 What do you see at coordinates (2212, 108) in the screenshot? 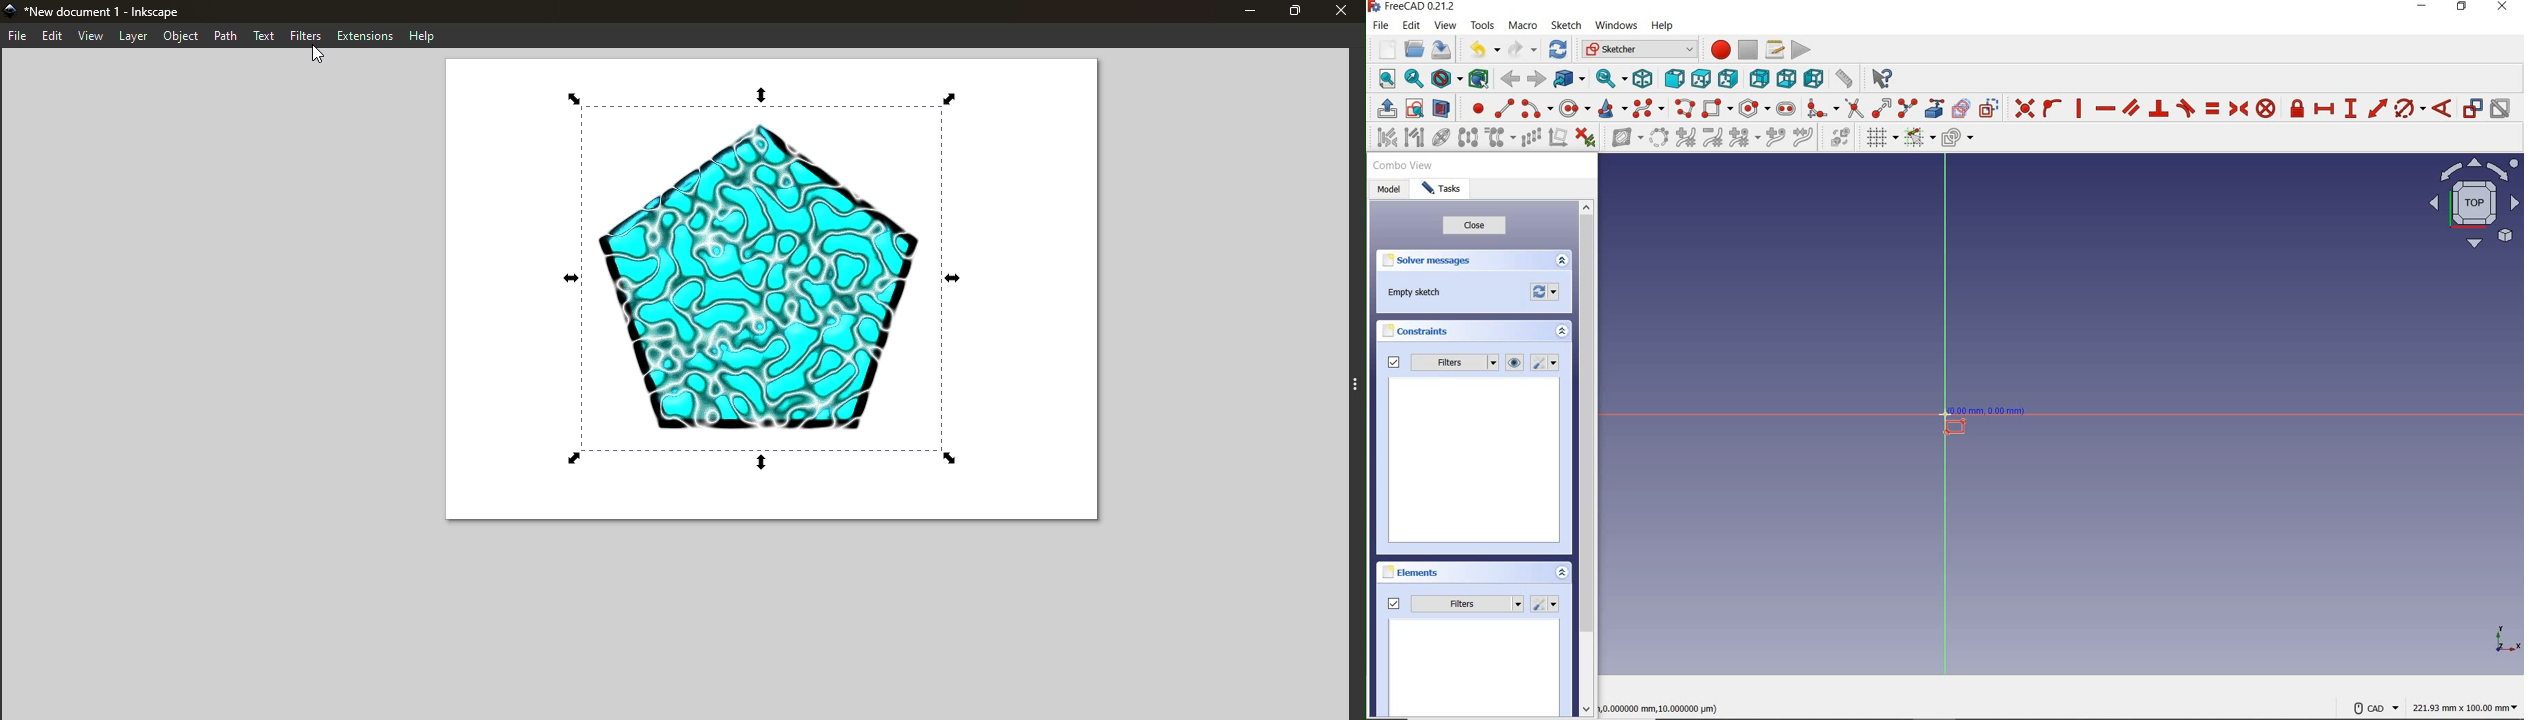
I see `constrain equal` at bounding box center [2212, 108].